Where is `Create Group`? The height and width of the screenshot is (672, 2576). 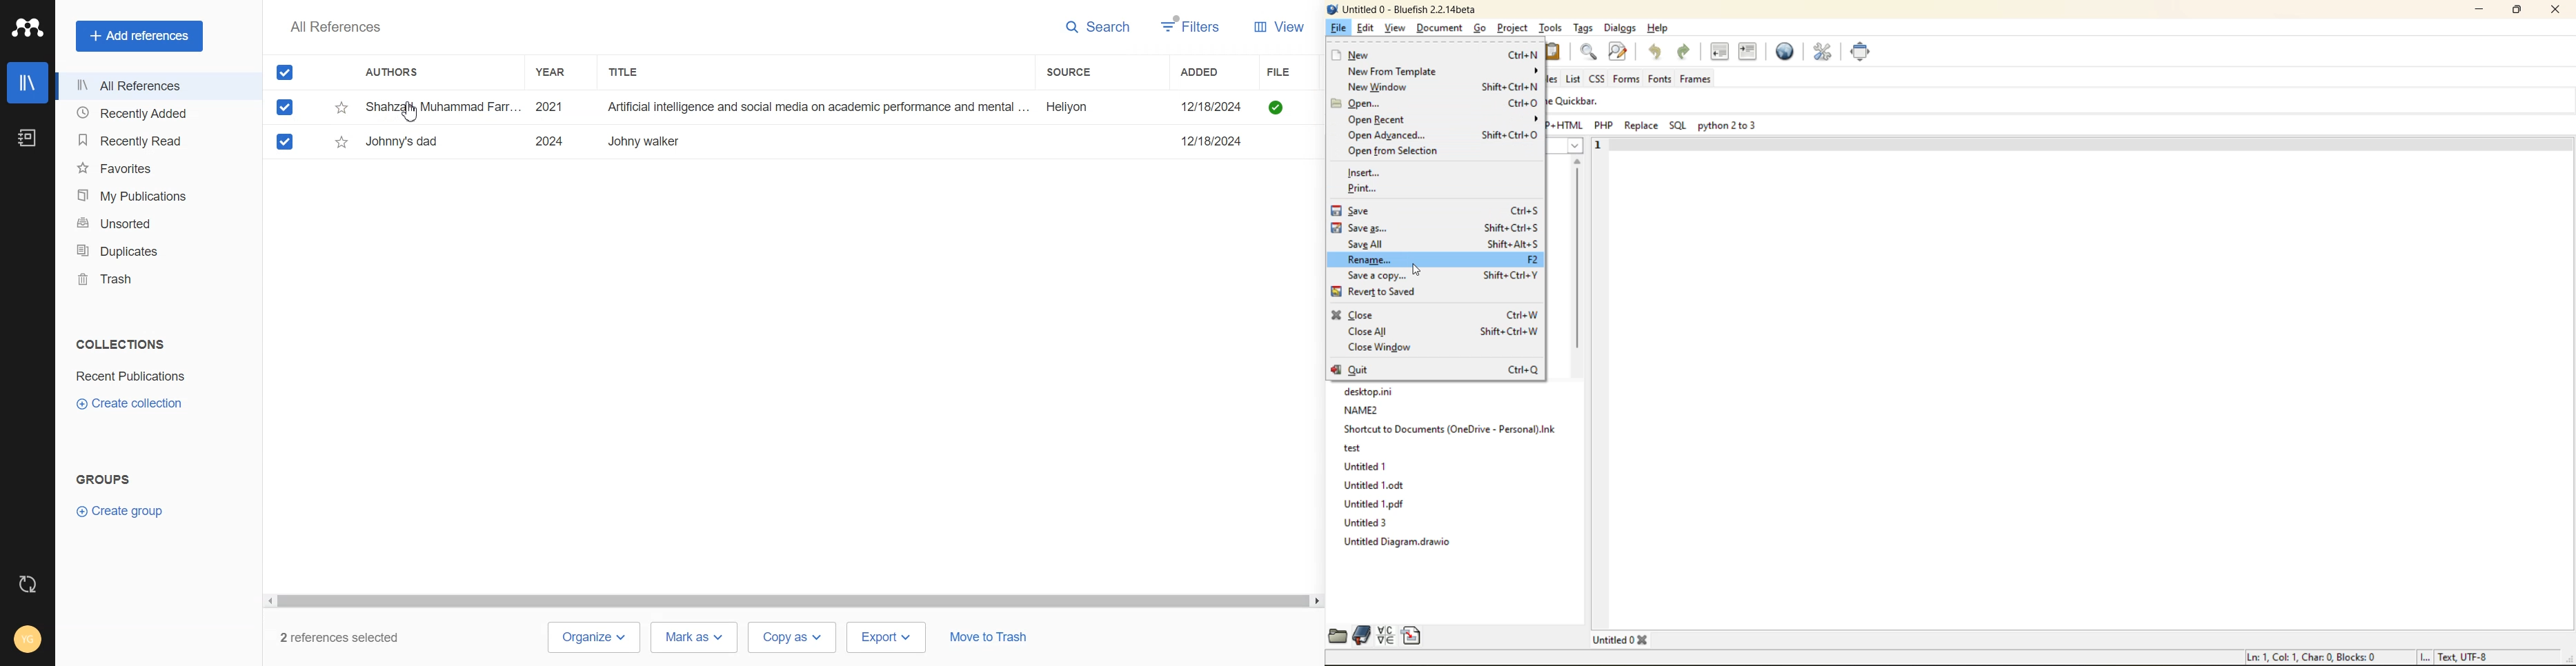
Create Group is located at coordinates (126, 510).